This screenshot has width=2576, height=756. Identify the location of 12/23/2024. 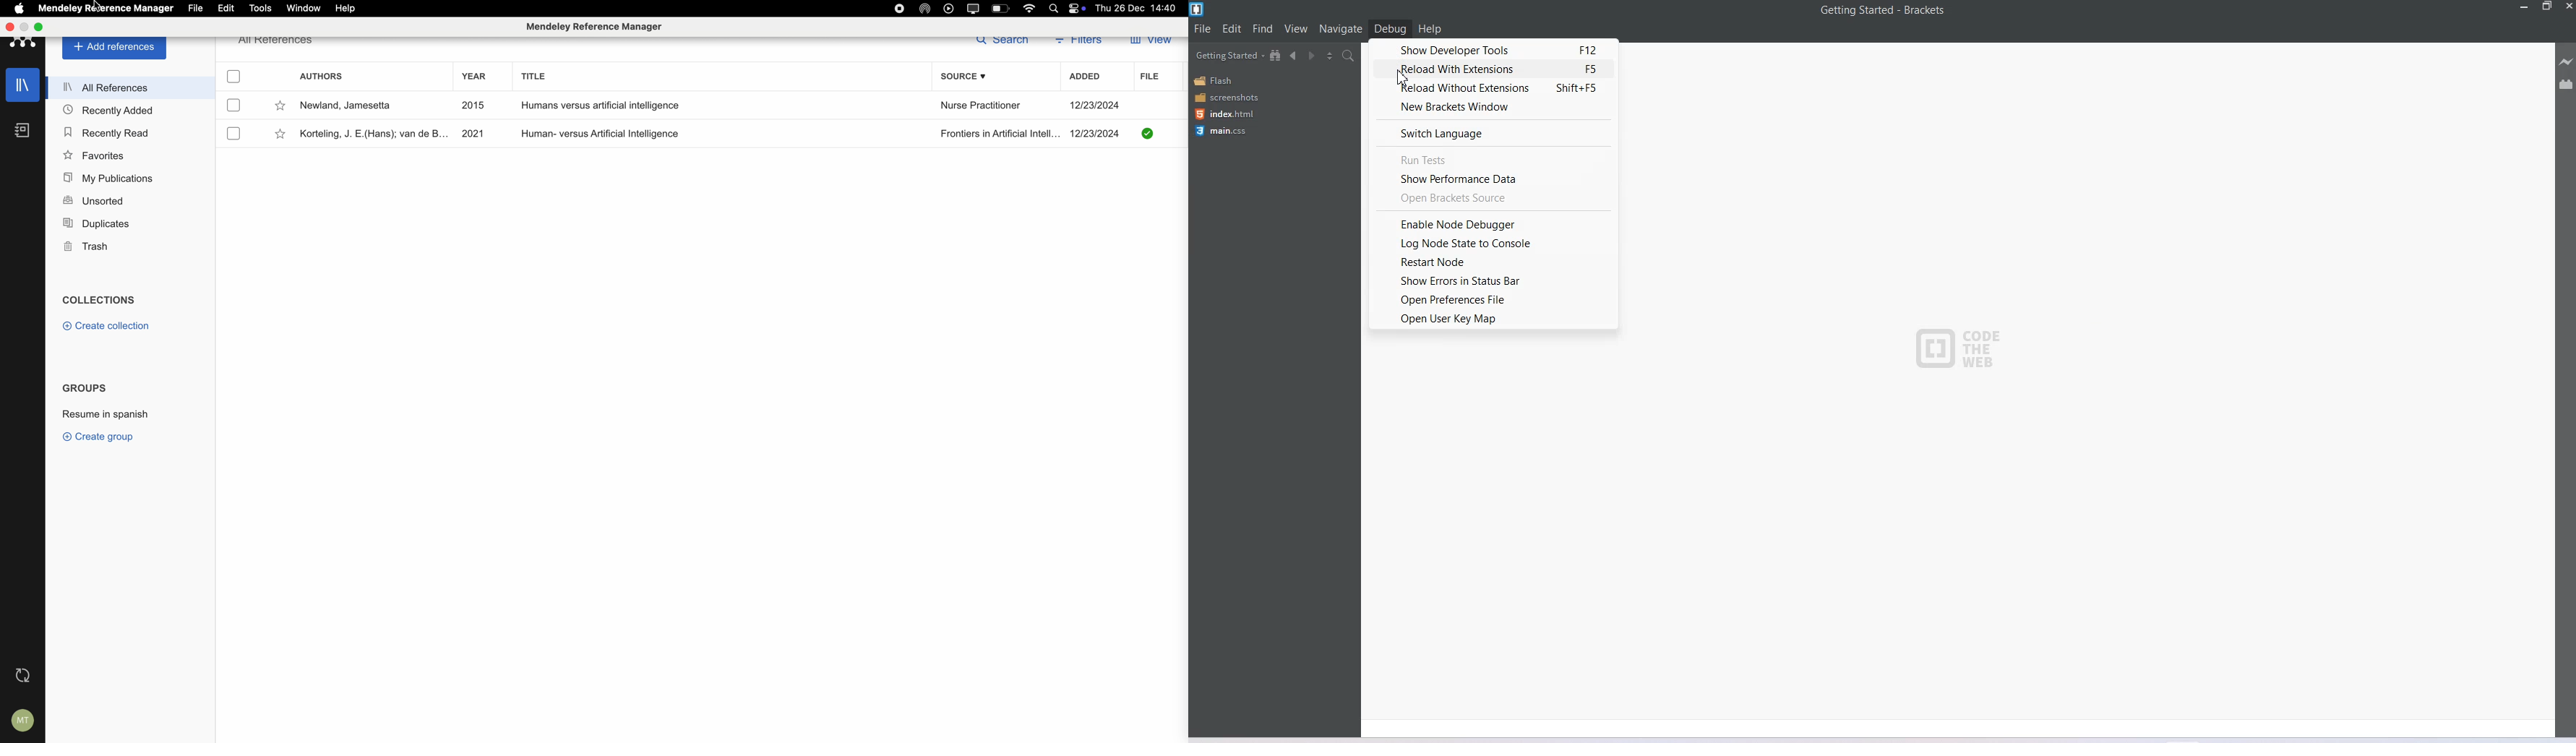
(1096, 134).